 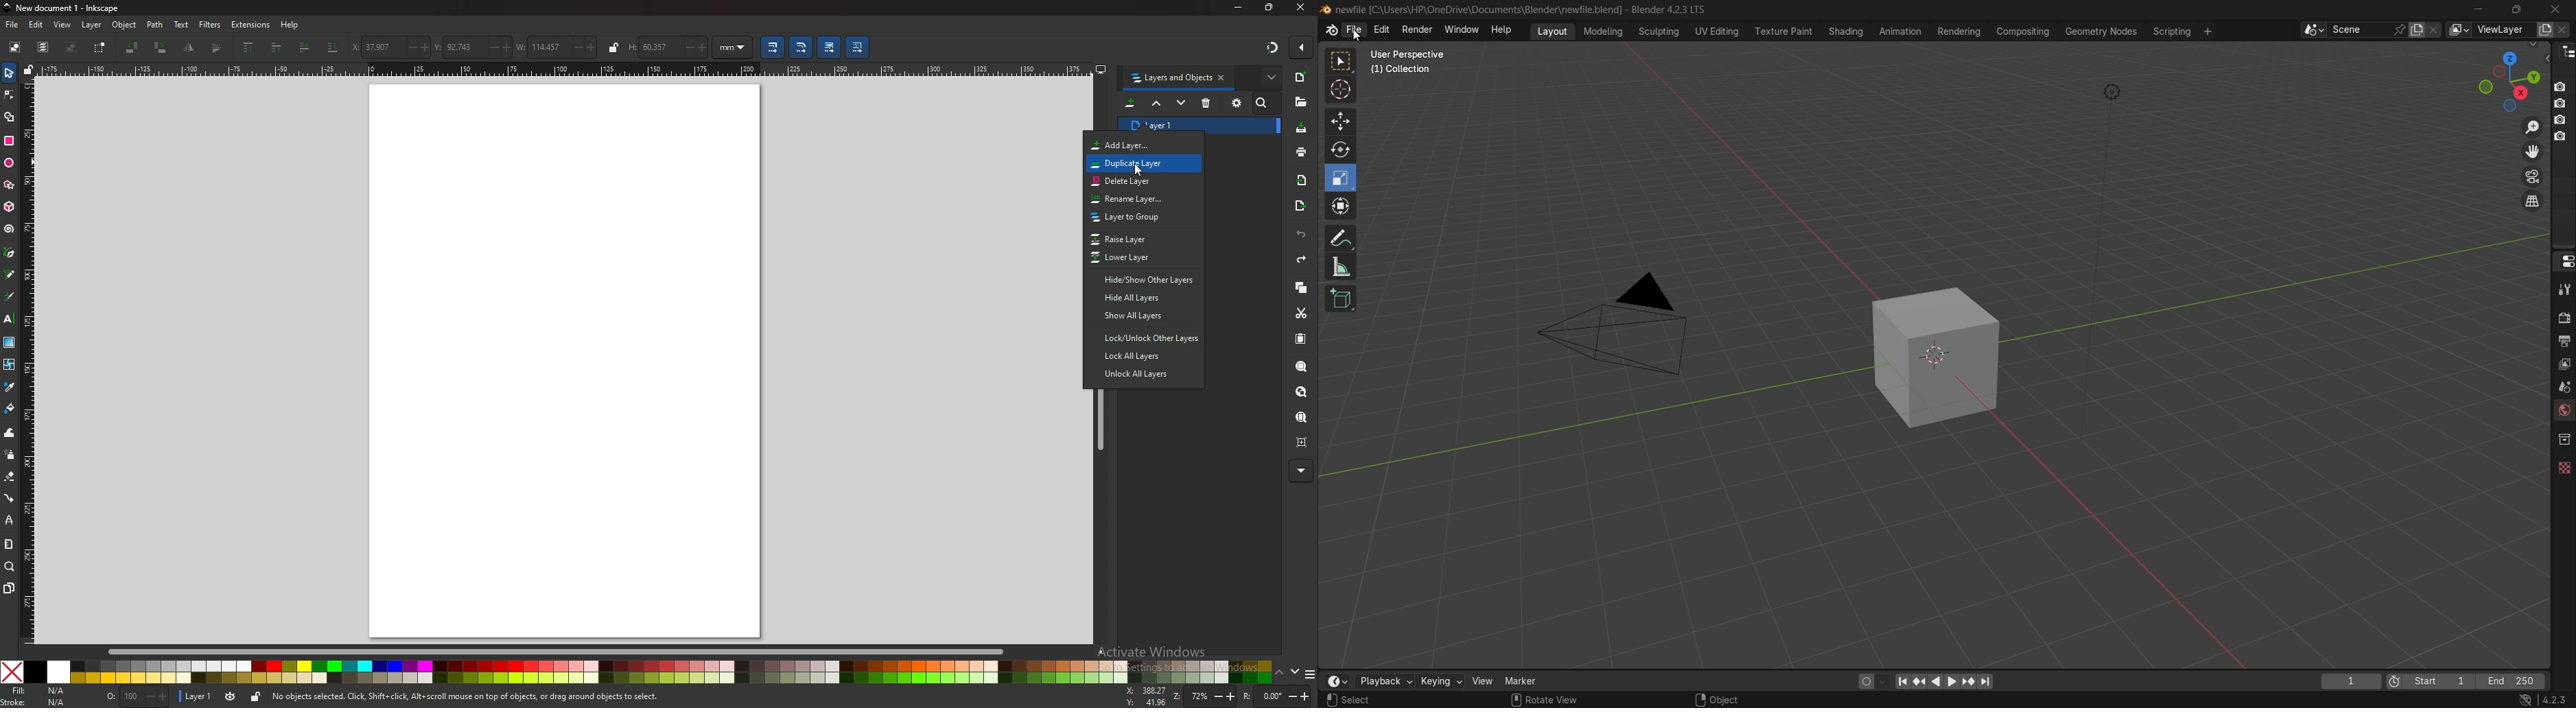 What do you see at coordinates (2563, 412) in the screenshot?
I see `world` at bounding box center [2563, 412].